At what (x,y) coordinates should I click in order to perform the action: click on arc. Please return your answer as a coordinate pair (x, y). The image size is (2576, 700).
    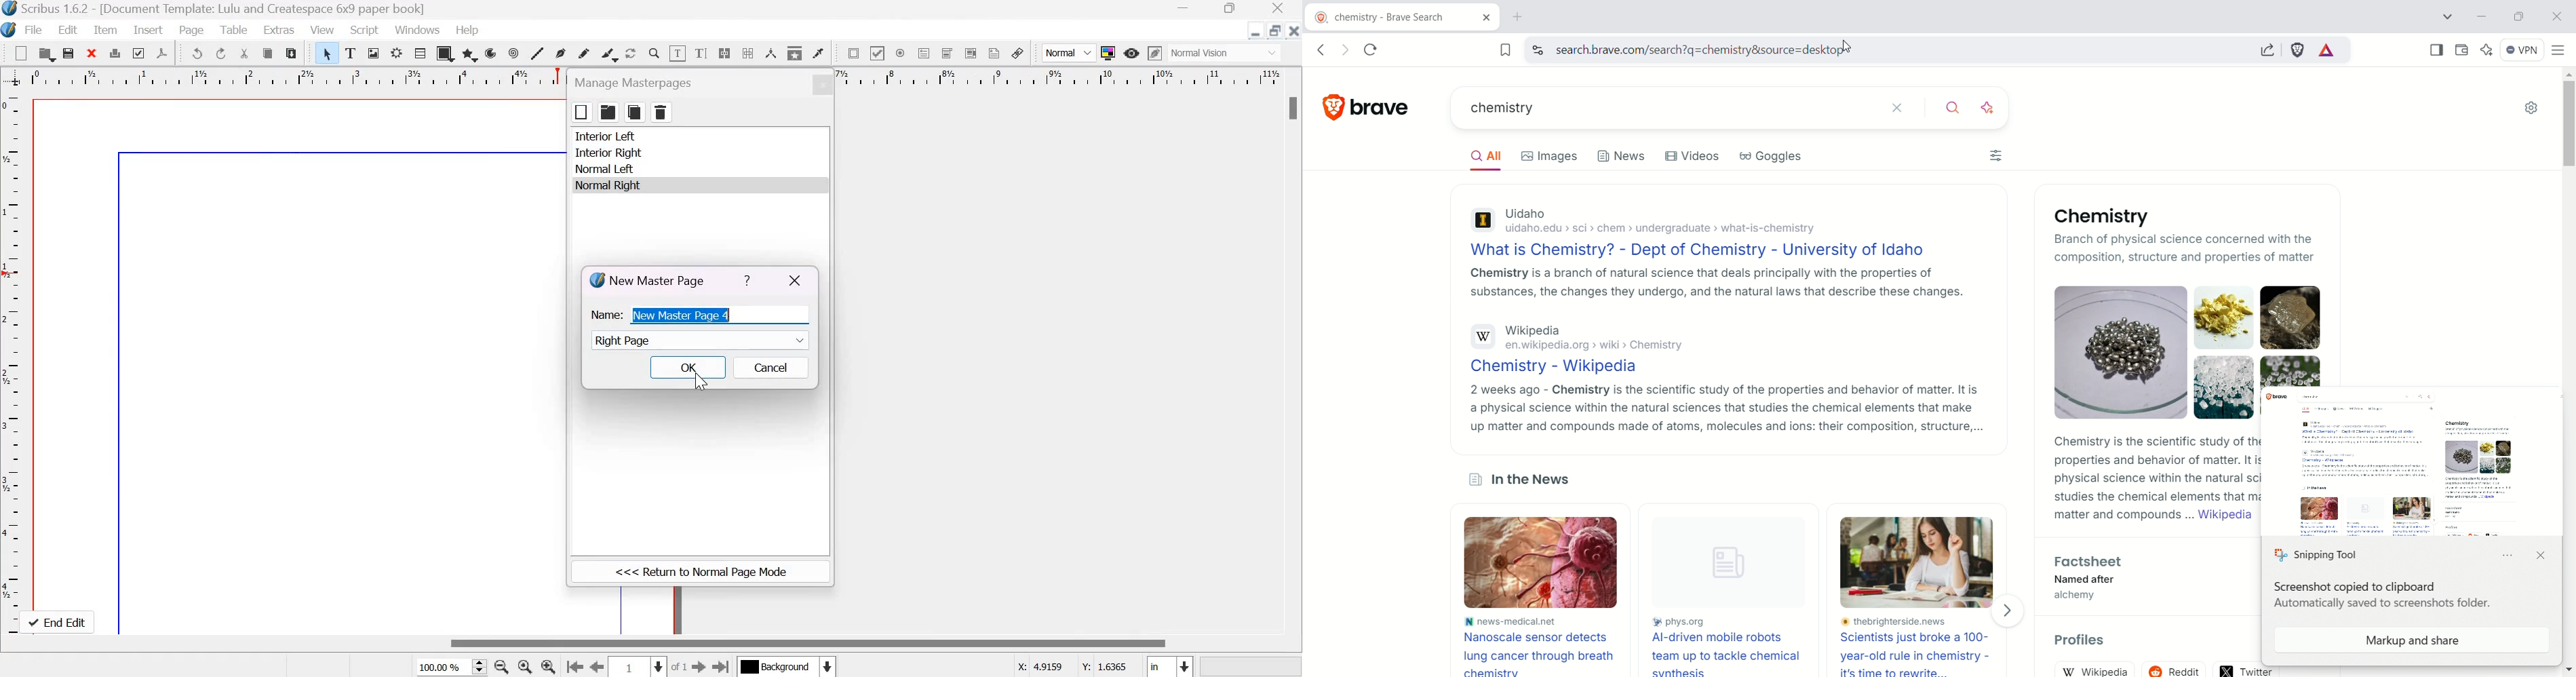
    Looking at the image, I should click on (492, 53).